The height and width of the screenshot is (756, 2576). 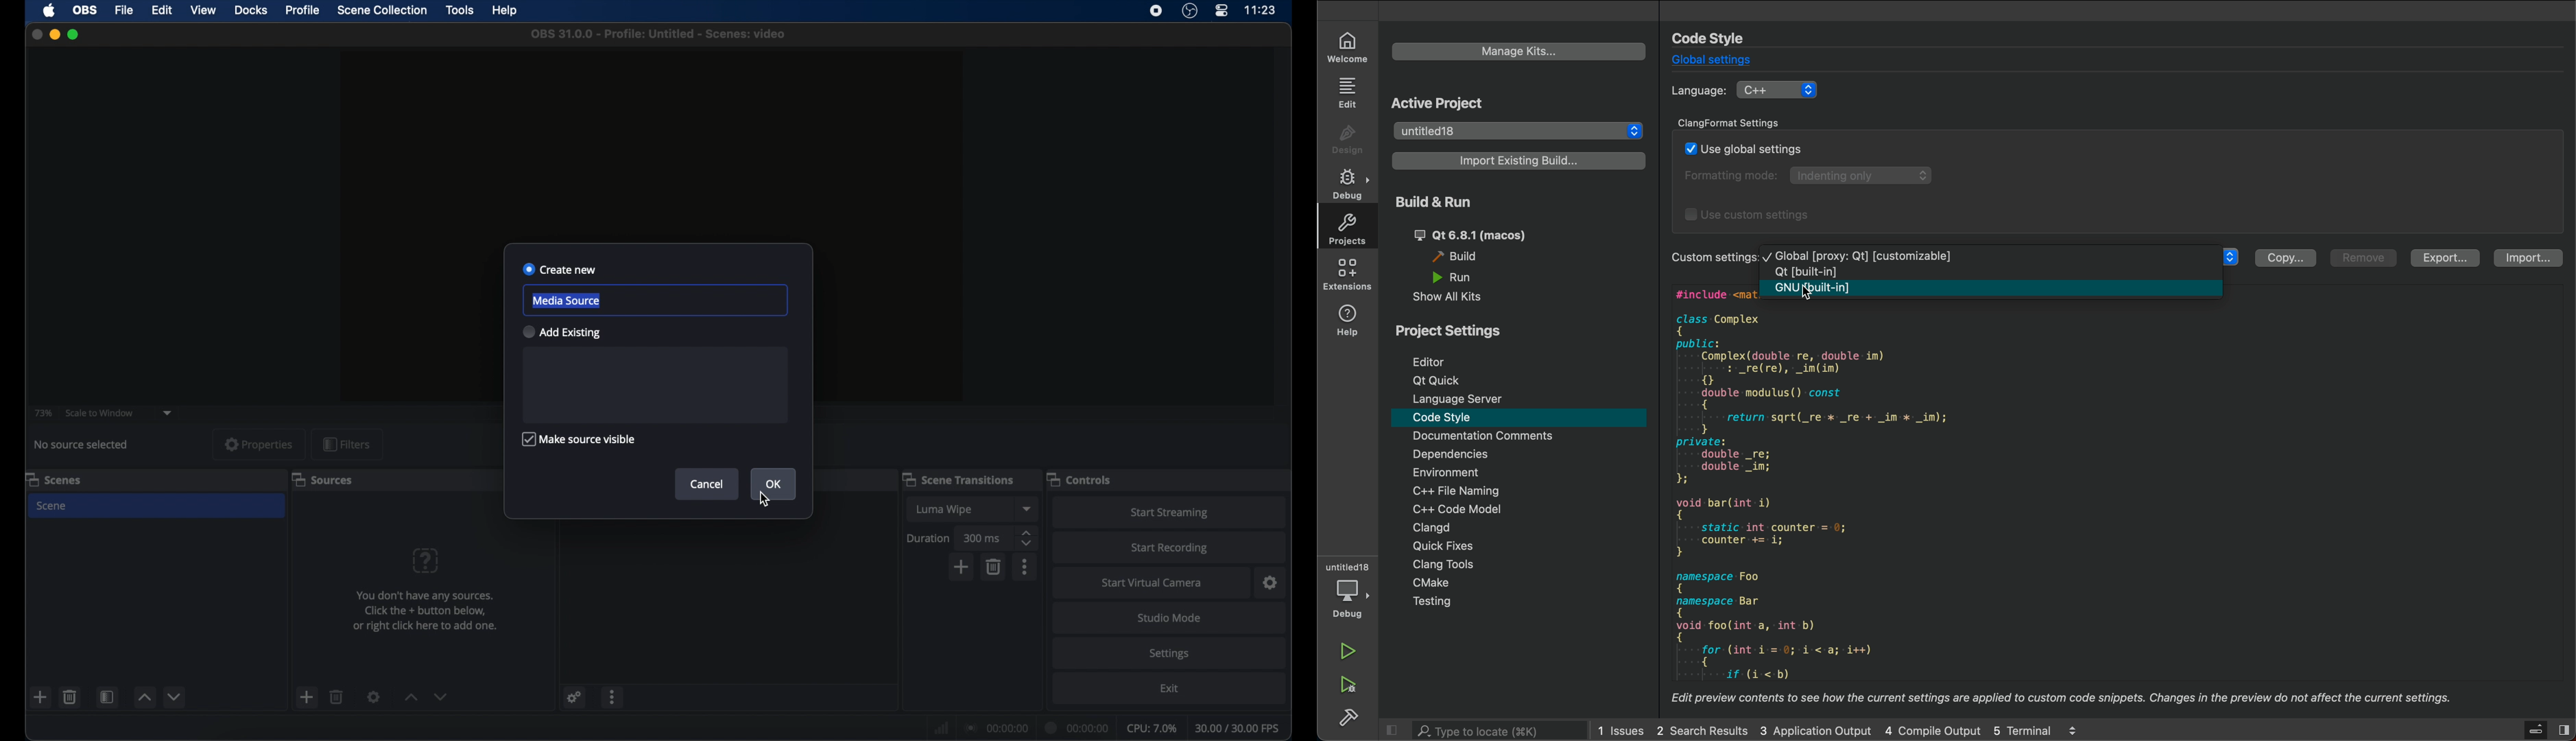 What do you see at coordinates (993, 567) in the screenshot?
I see `delete` at bounding box center [993, 567].